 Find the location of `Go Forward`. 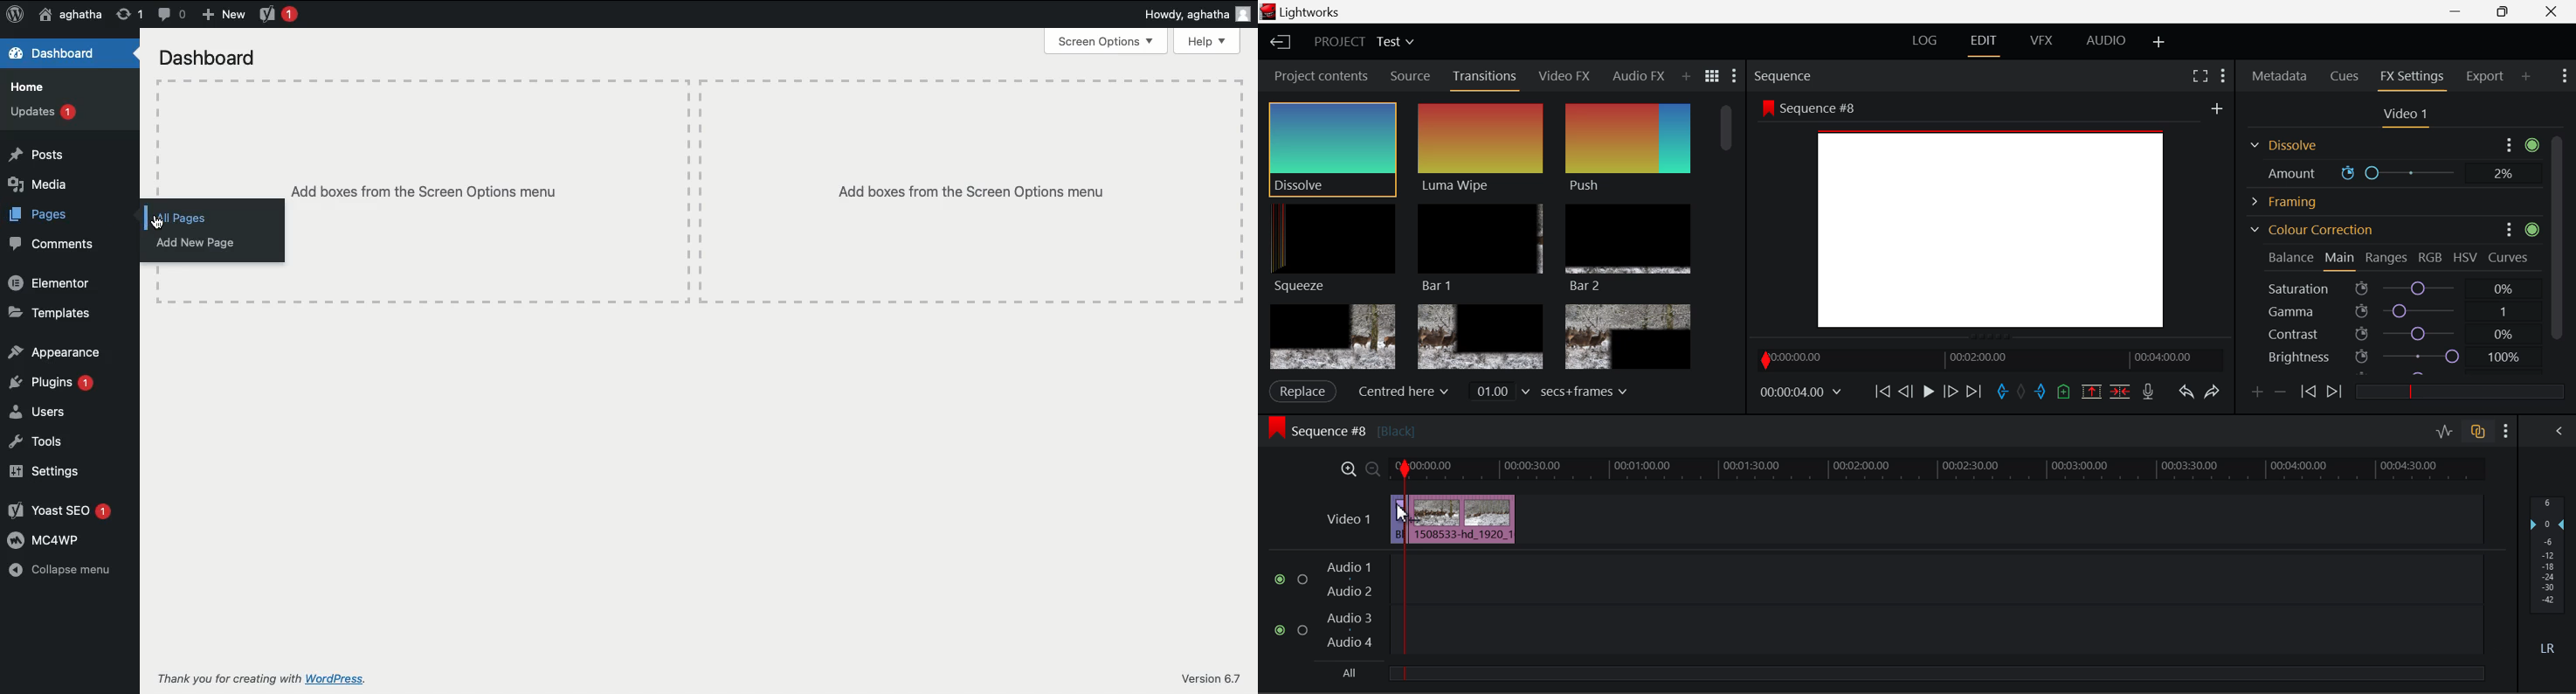

Go Forward is located at coordinates (1951, 391).